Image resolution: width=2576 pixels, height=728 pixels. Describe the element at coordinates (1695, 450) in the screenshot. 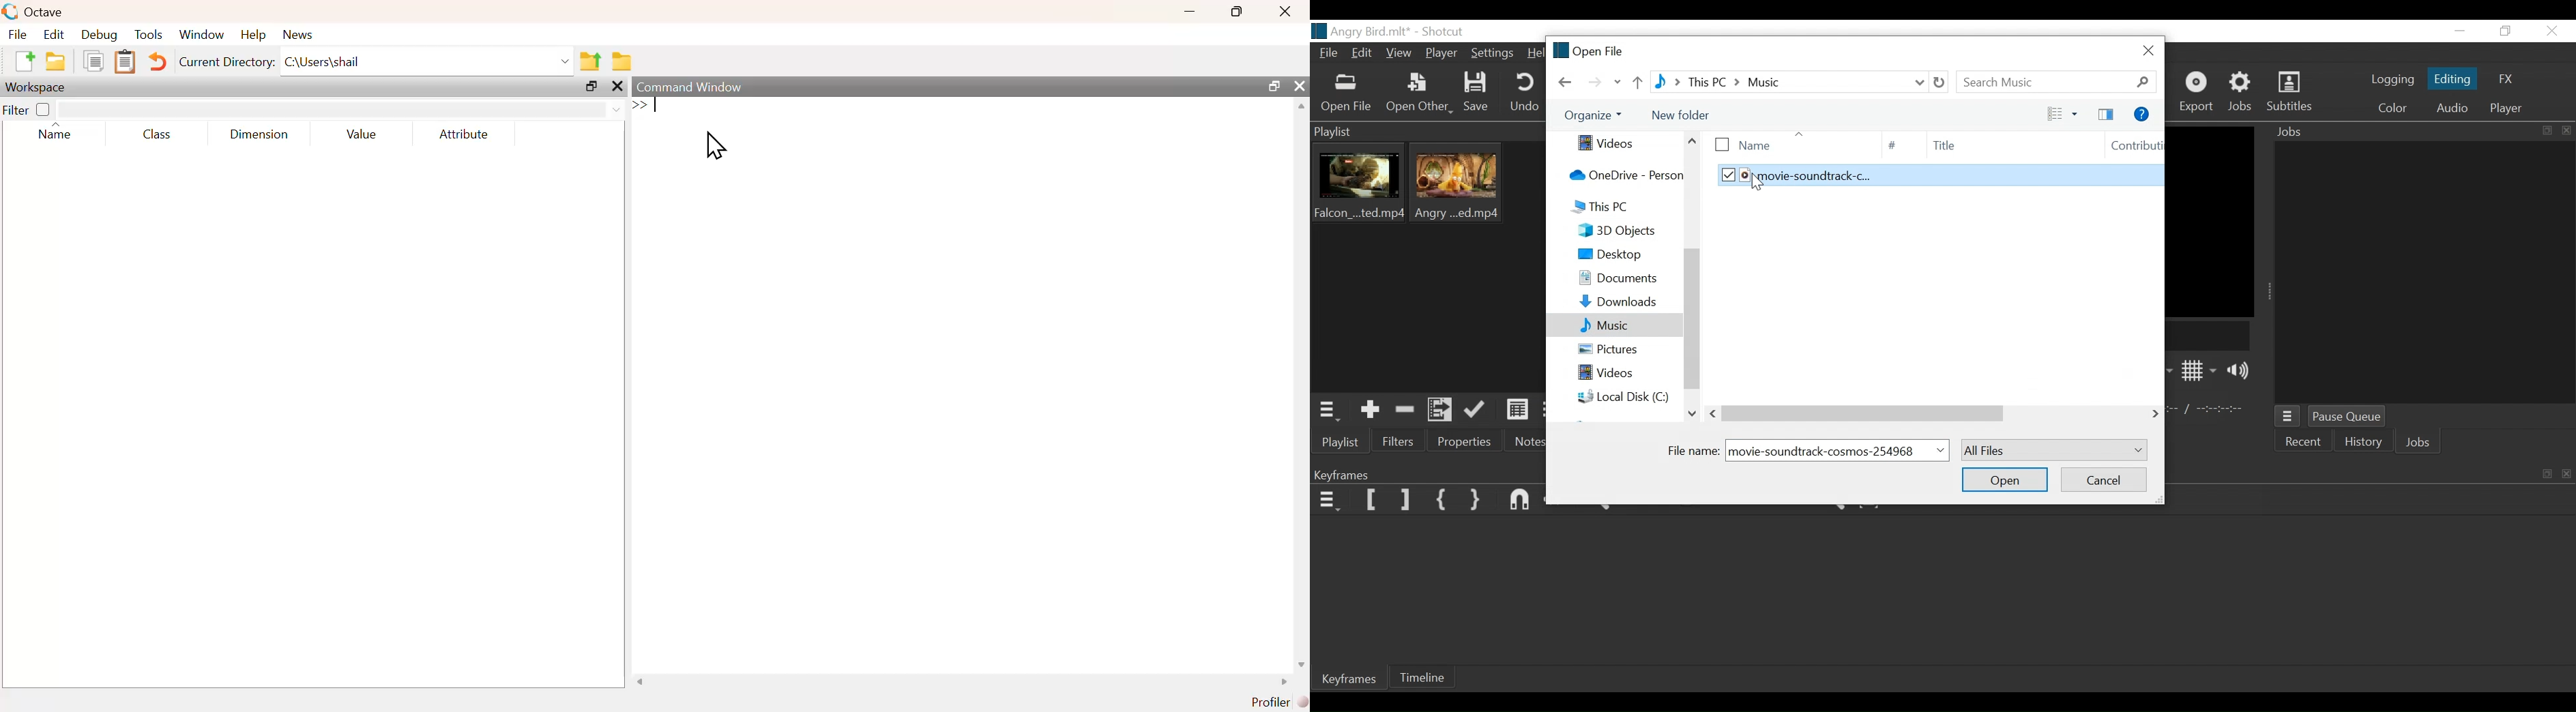

I see `File Name` at that location.